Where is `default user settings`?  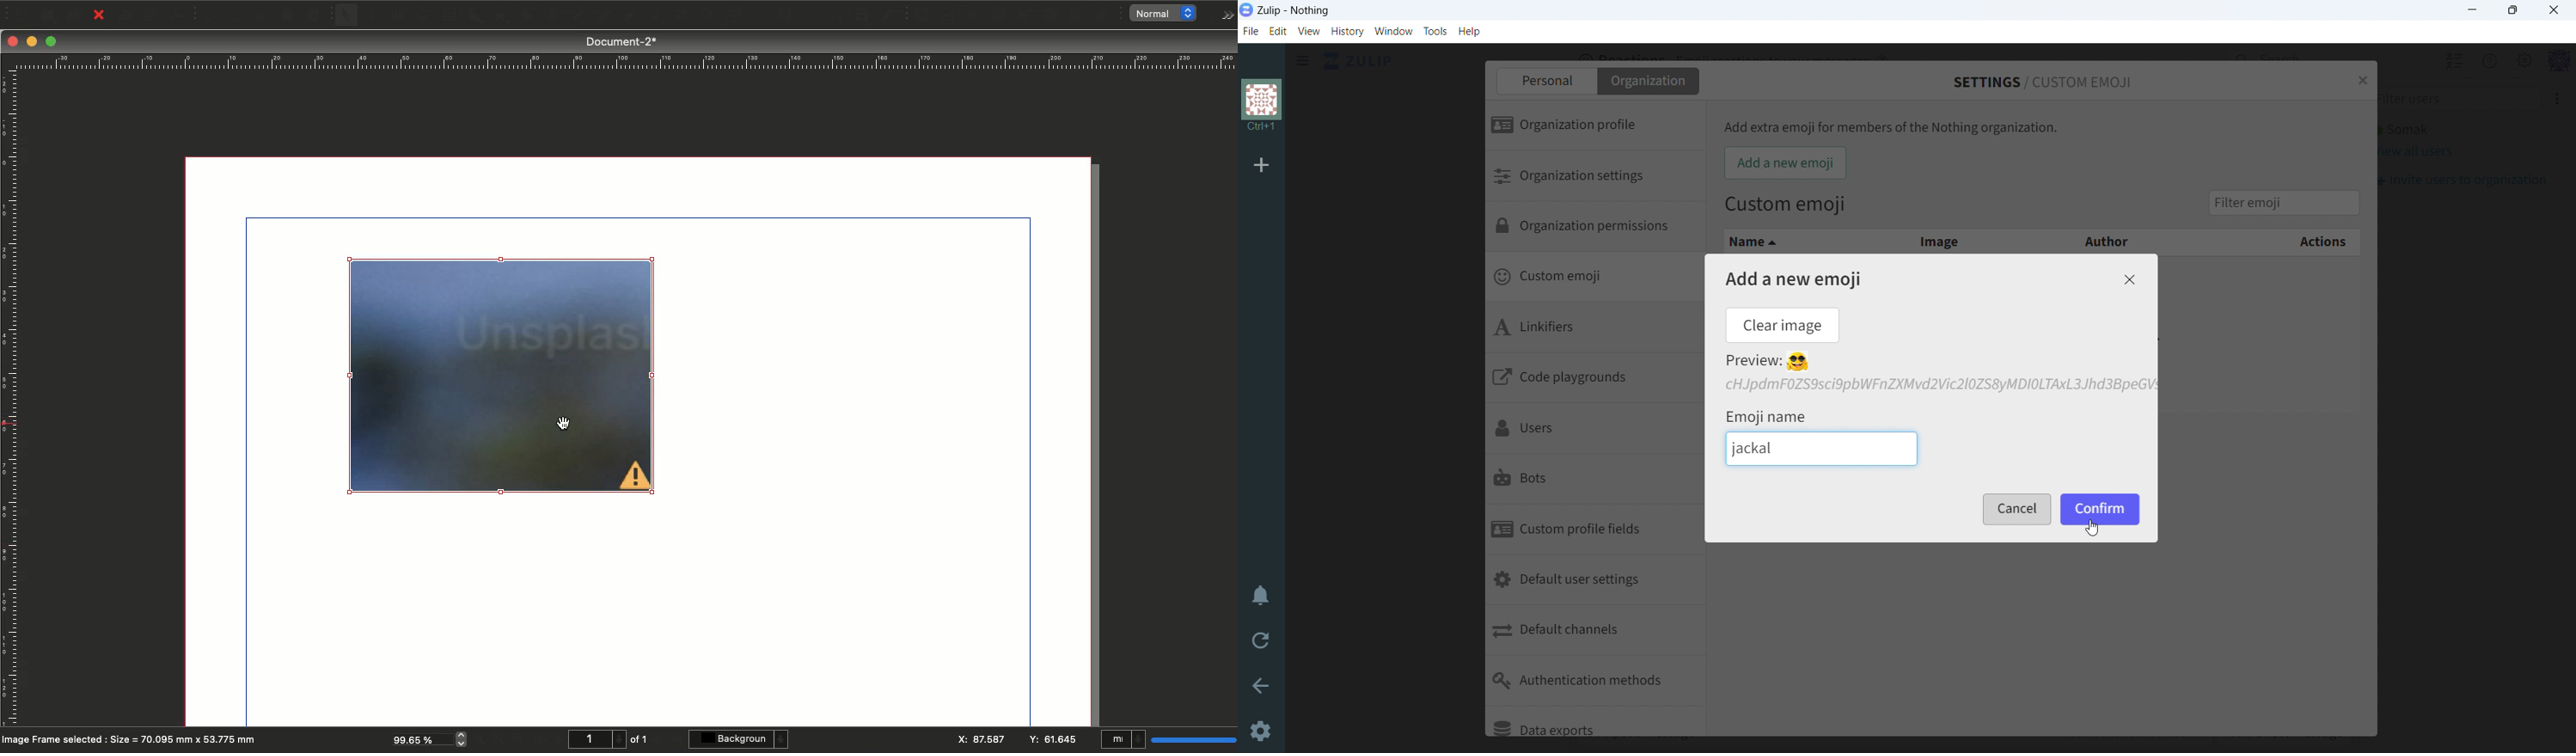
default user settings is located at coordinates (1596, 581).